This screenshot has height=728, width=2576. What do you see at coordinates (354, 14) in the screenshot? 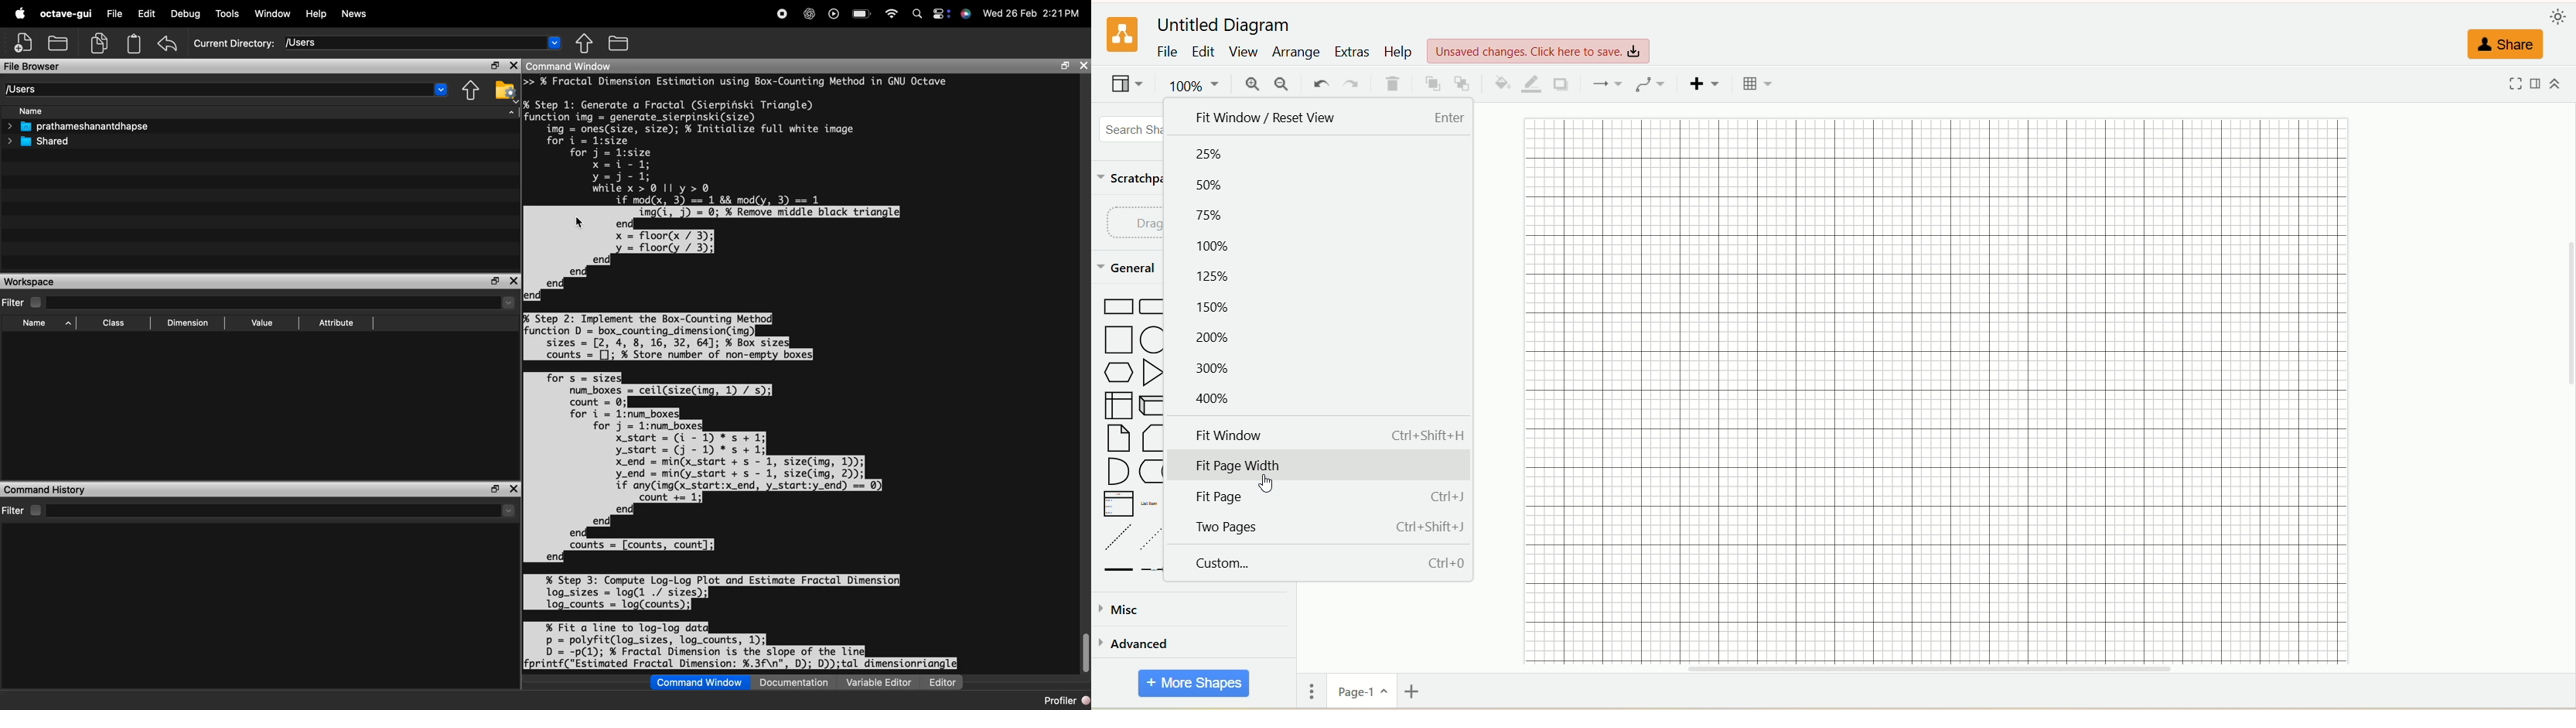
I see `News` at bounding box center [354, 14].